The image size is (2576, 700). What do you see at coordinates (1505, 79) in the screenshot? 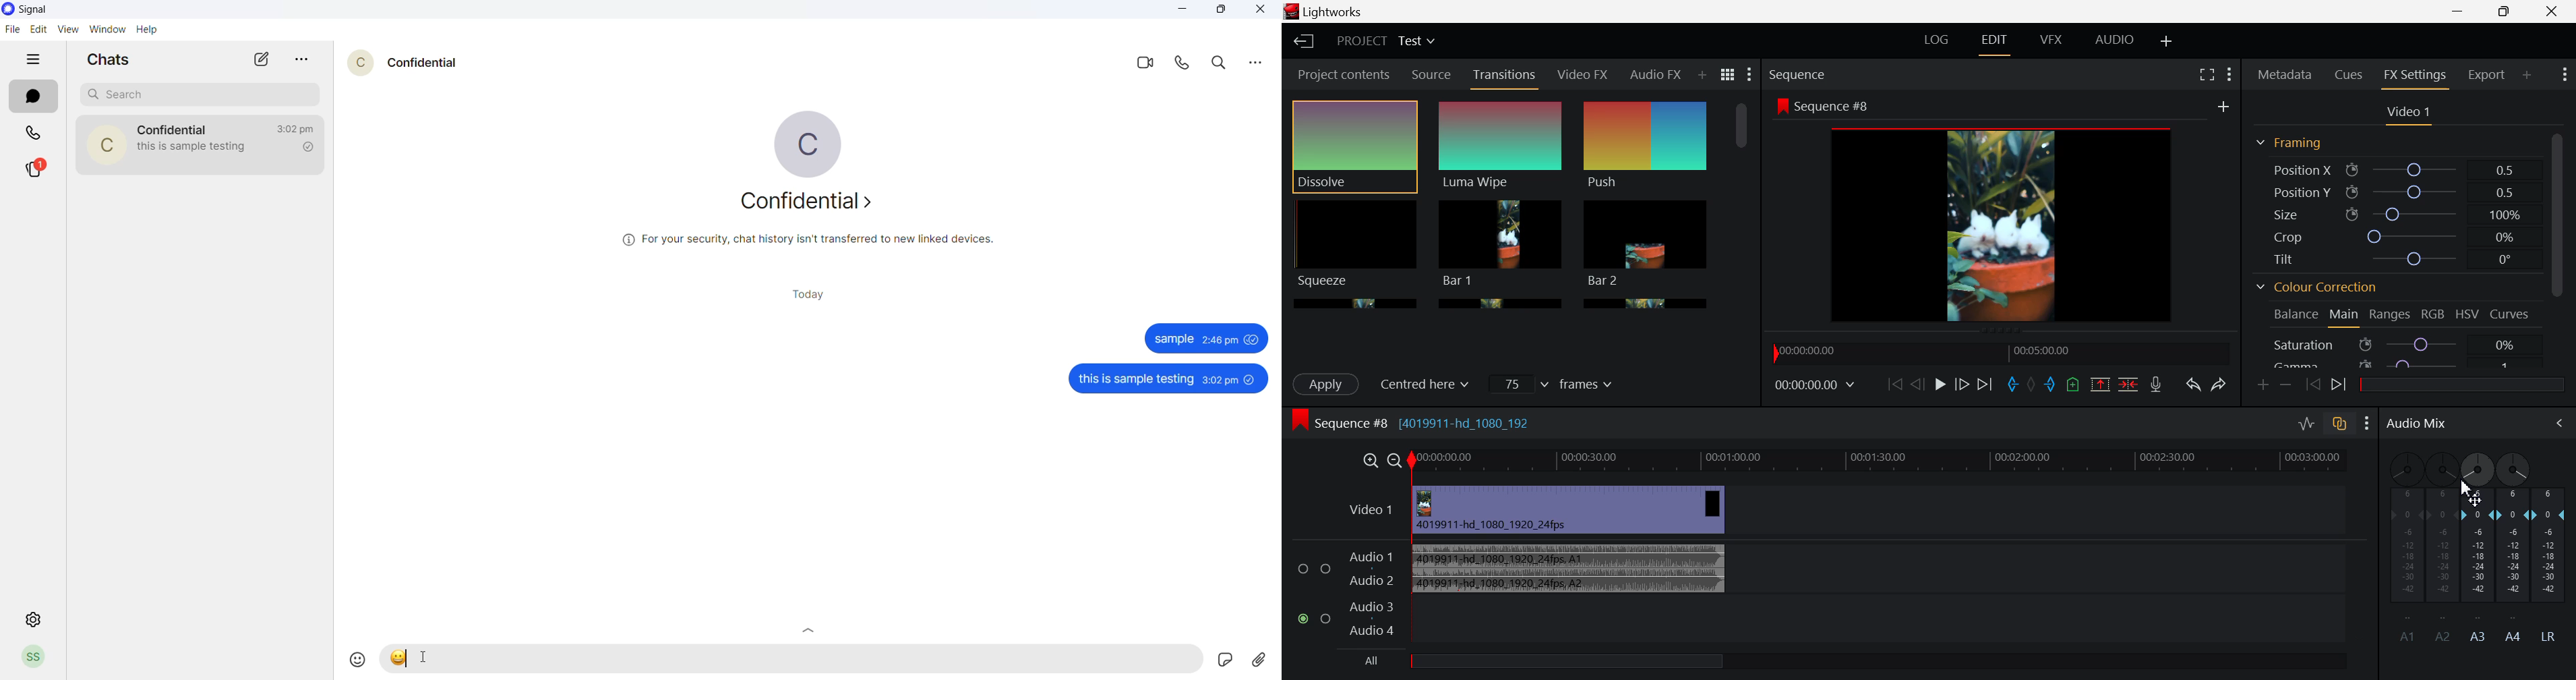
I see `Transitions Panel Open` at bounding box center [1505, 79].